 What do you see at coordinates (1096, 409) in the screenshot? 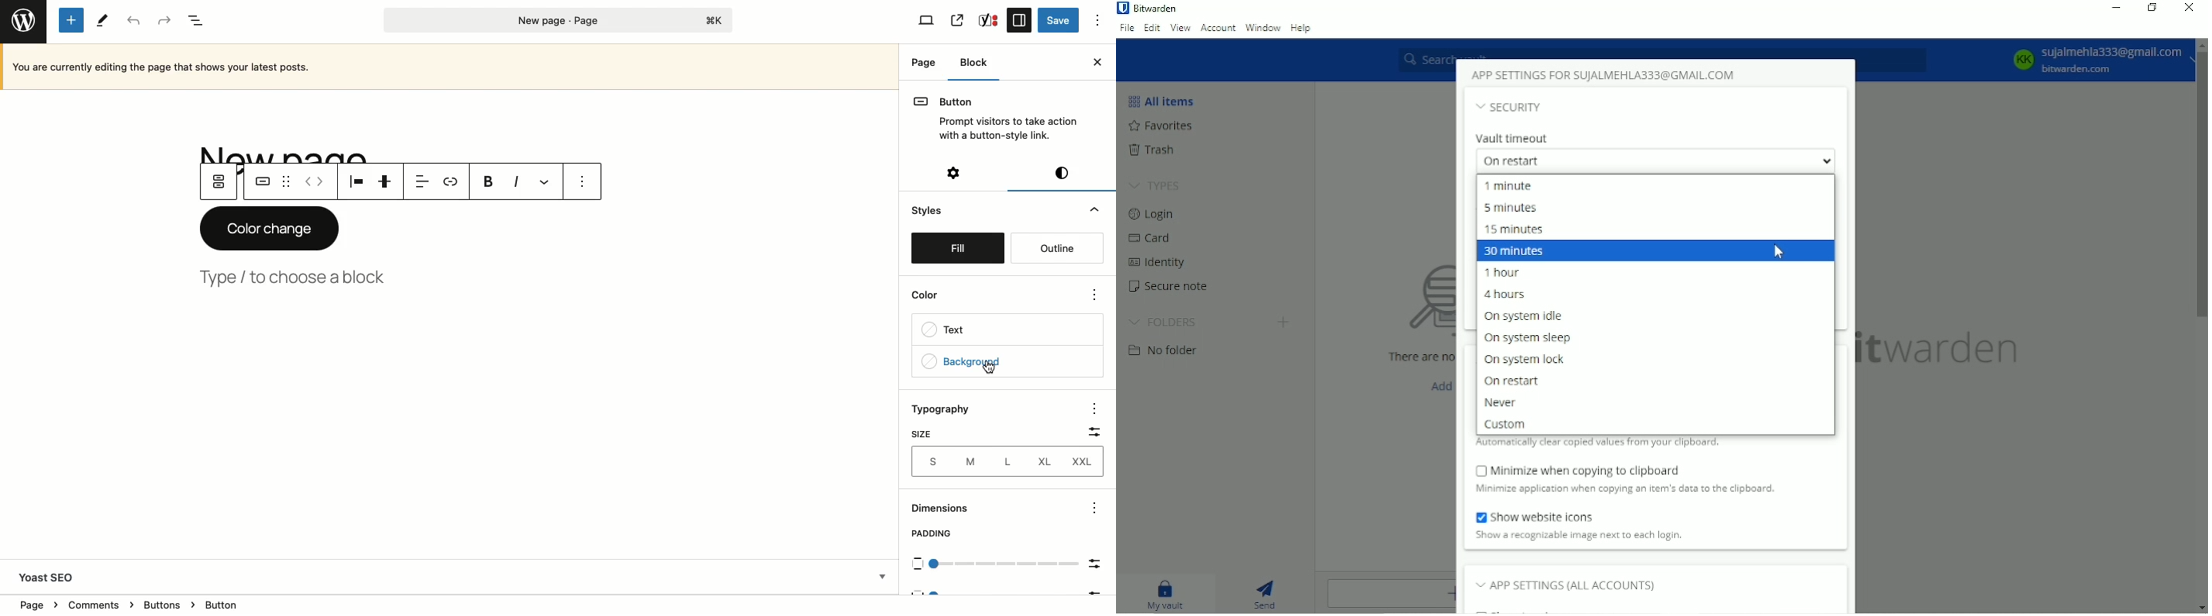
I see `options` at bounding box center [1096, 409].